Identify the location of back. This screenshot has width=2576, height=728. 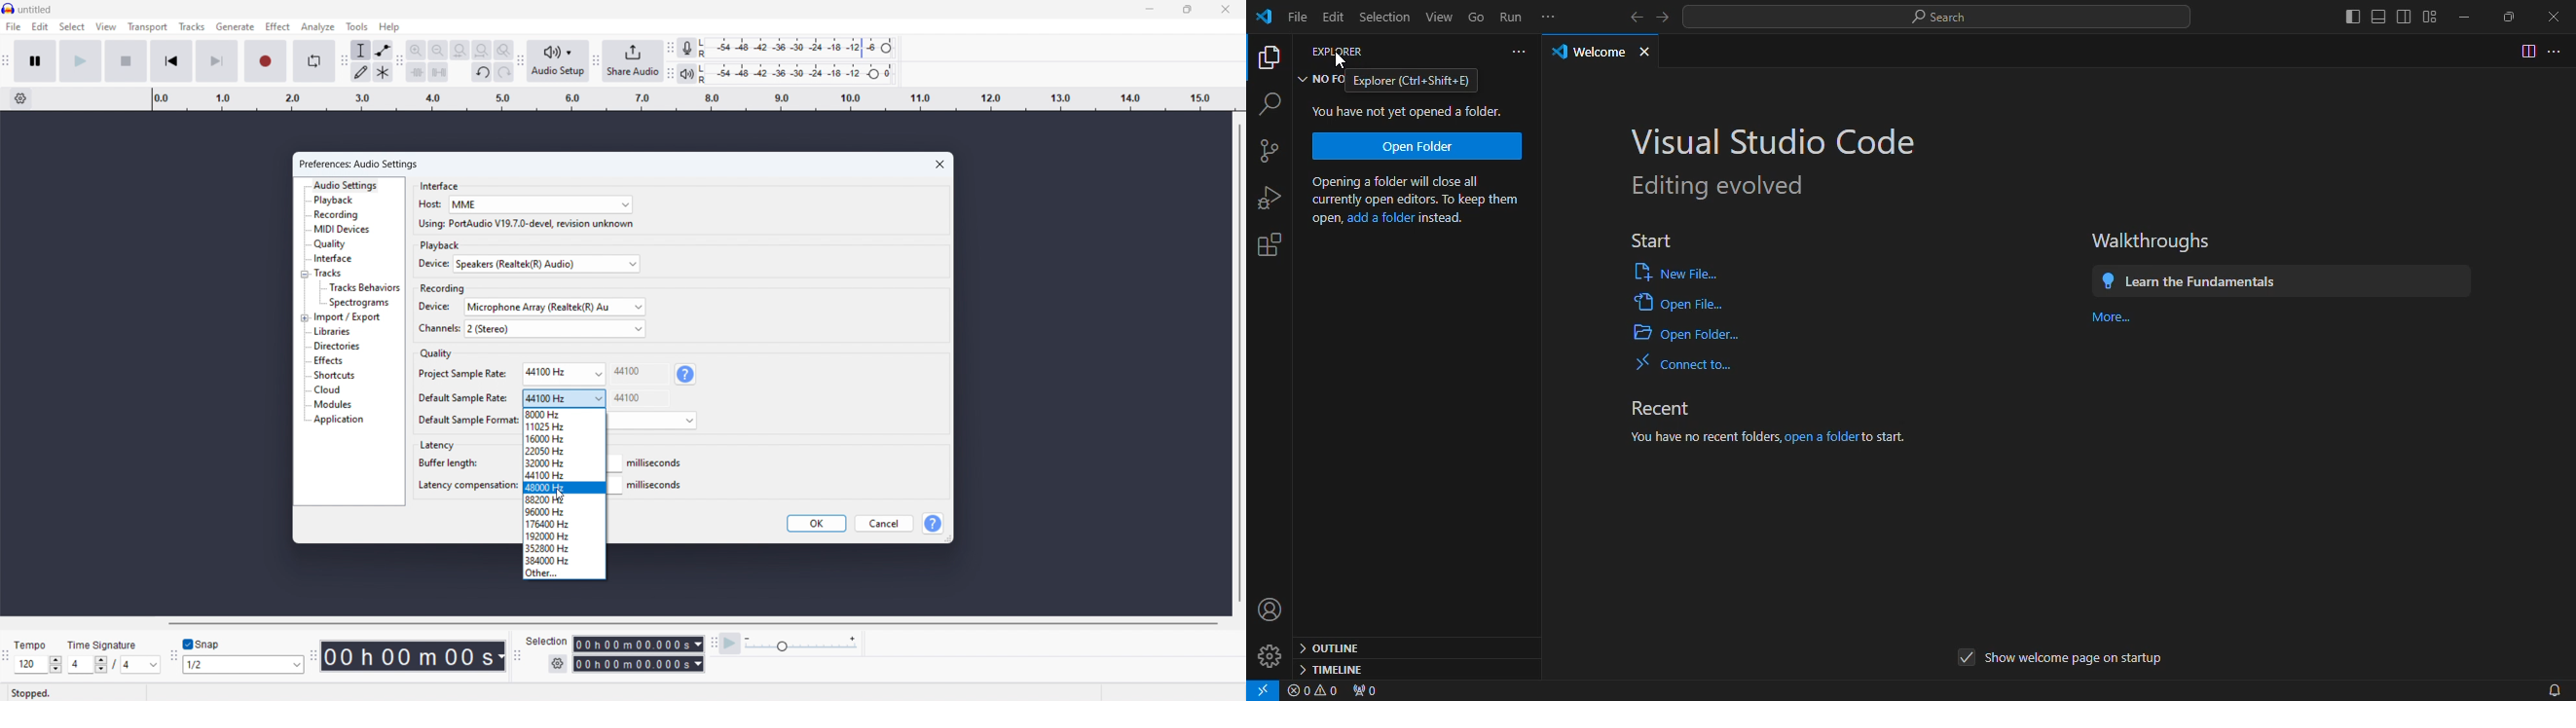
(1630, 15).